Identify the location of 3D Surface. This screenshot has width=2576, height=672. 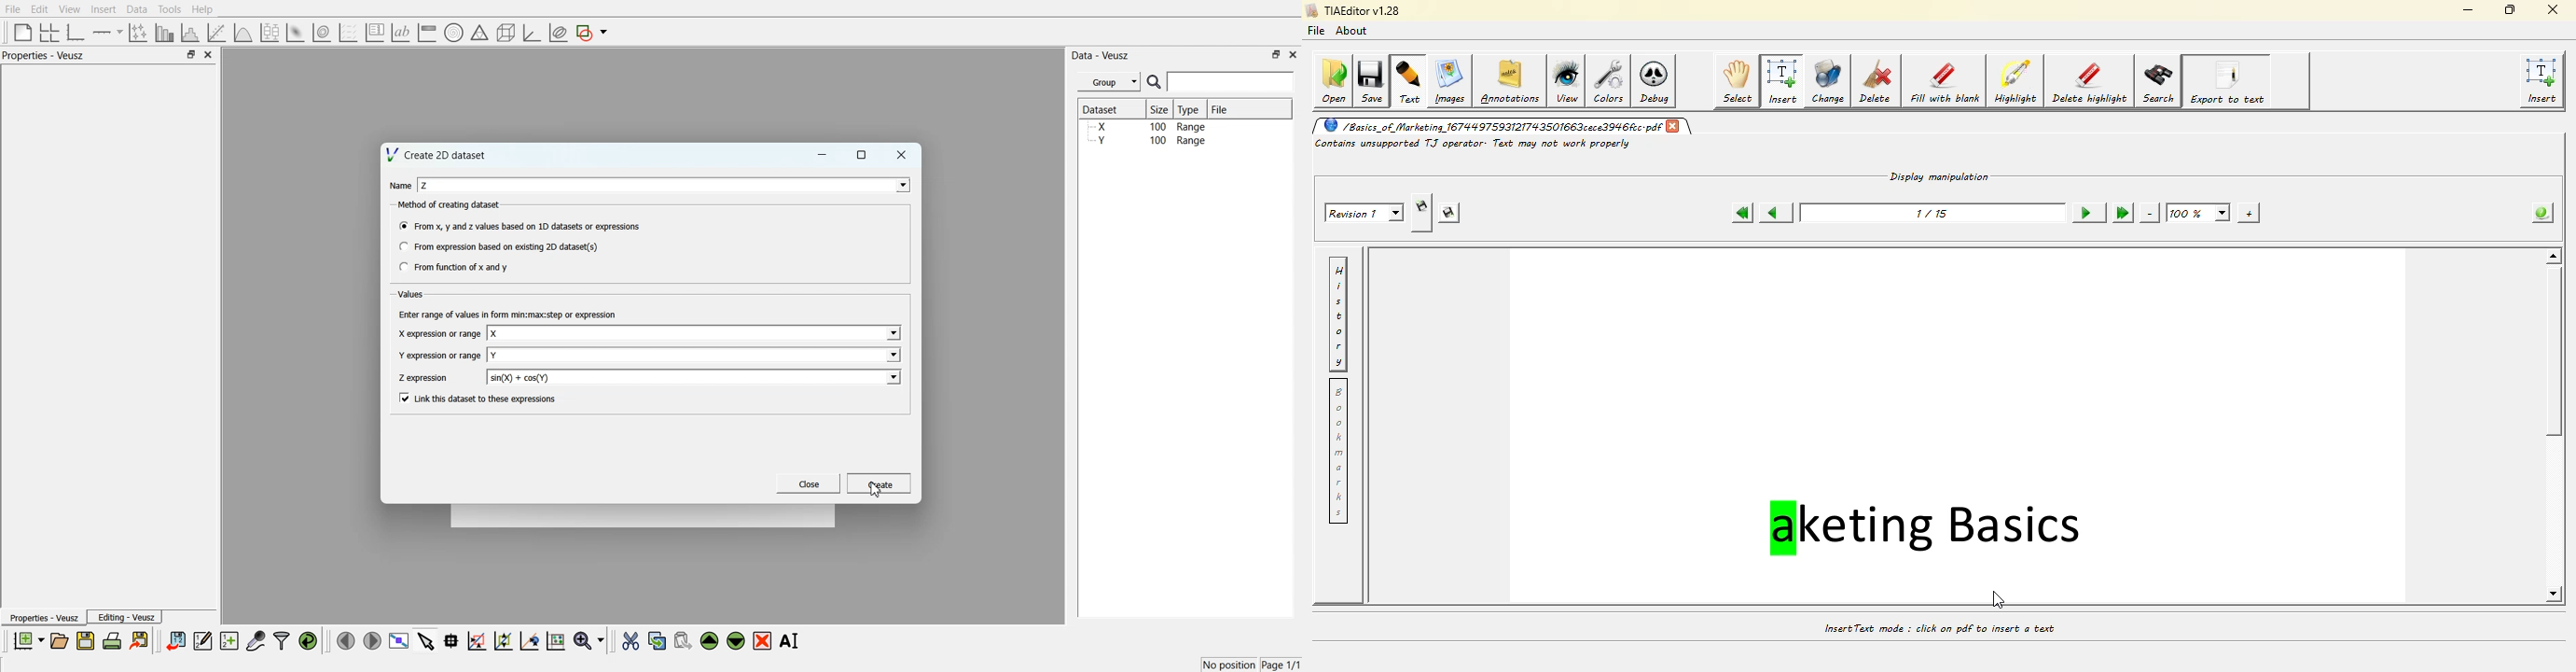
(295, 33).